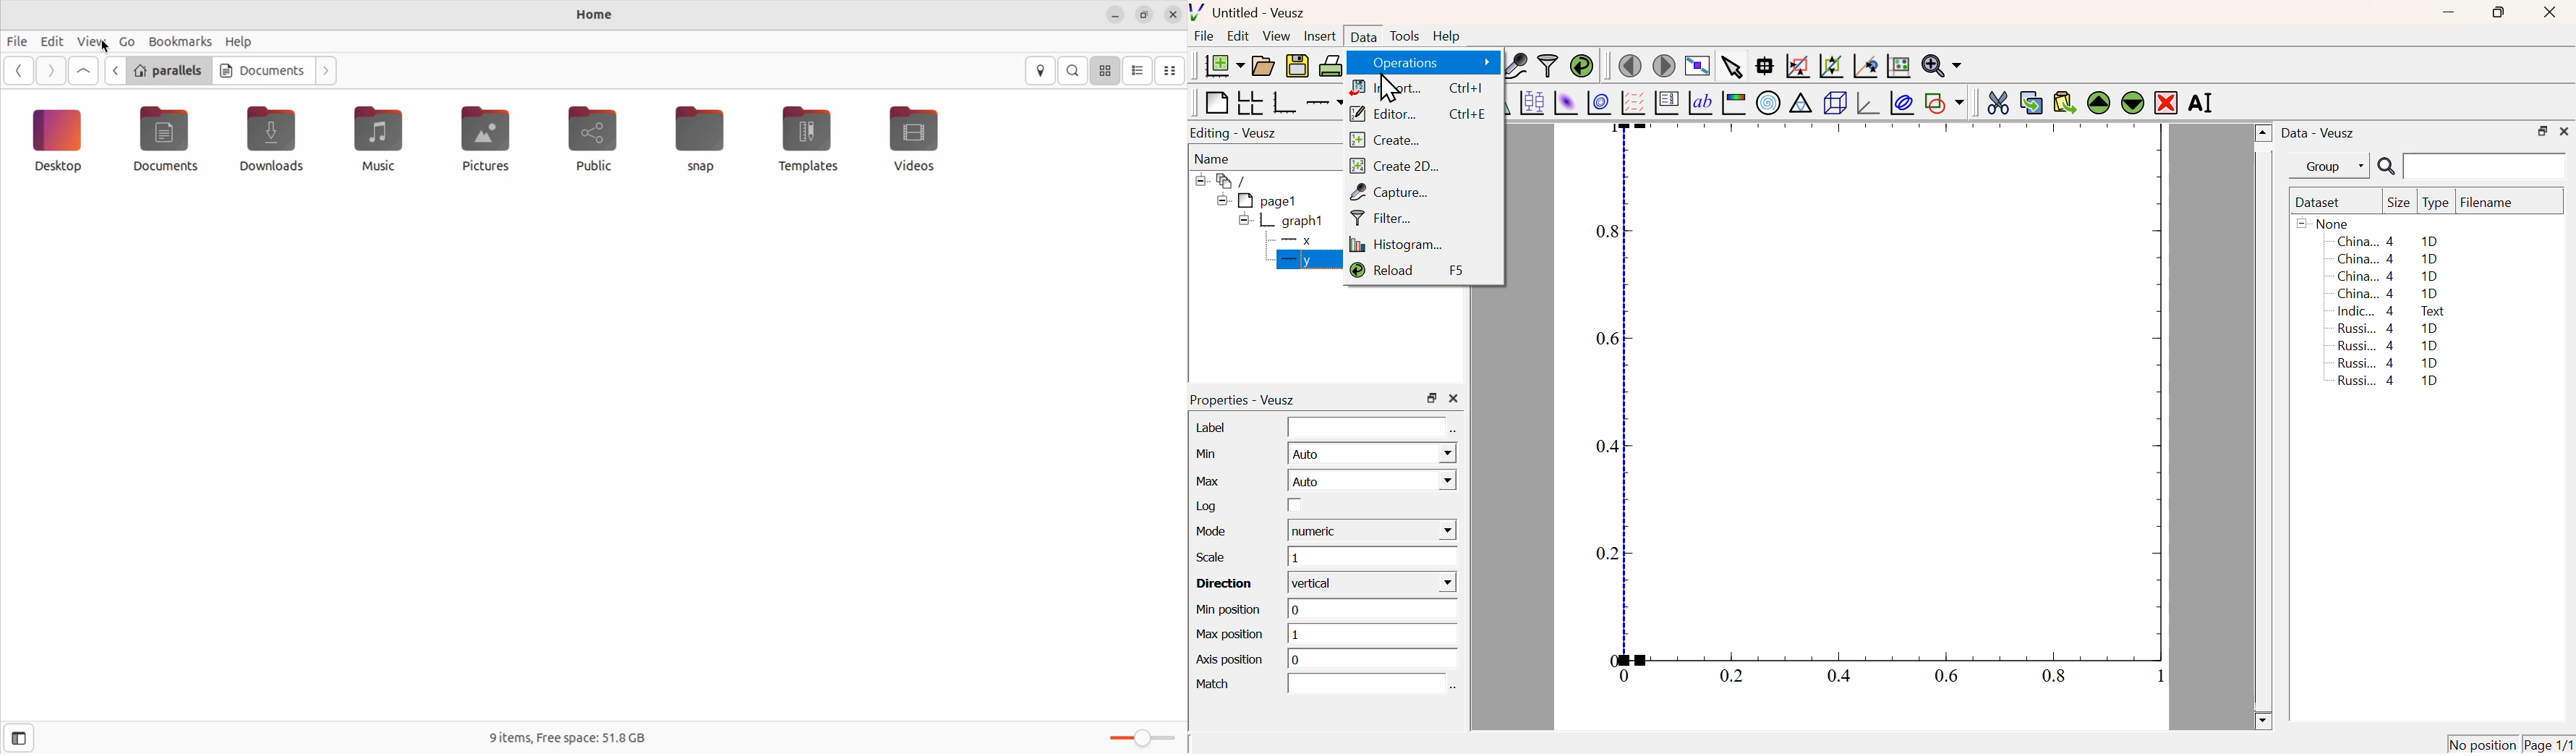  What do you see at coordinates (1212, 427) in the screenshot?
I see `Label` at bounding box center [1212, 427].